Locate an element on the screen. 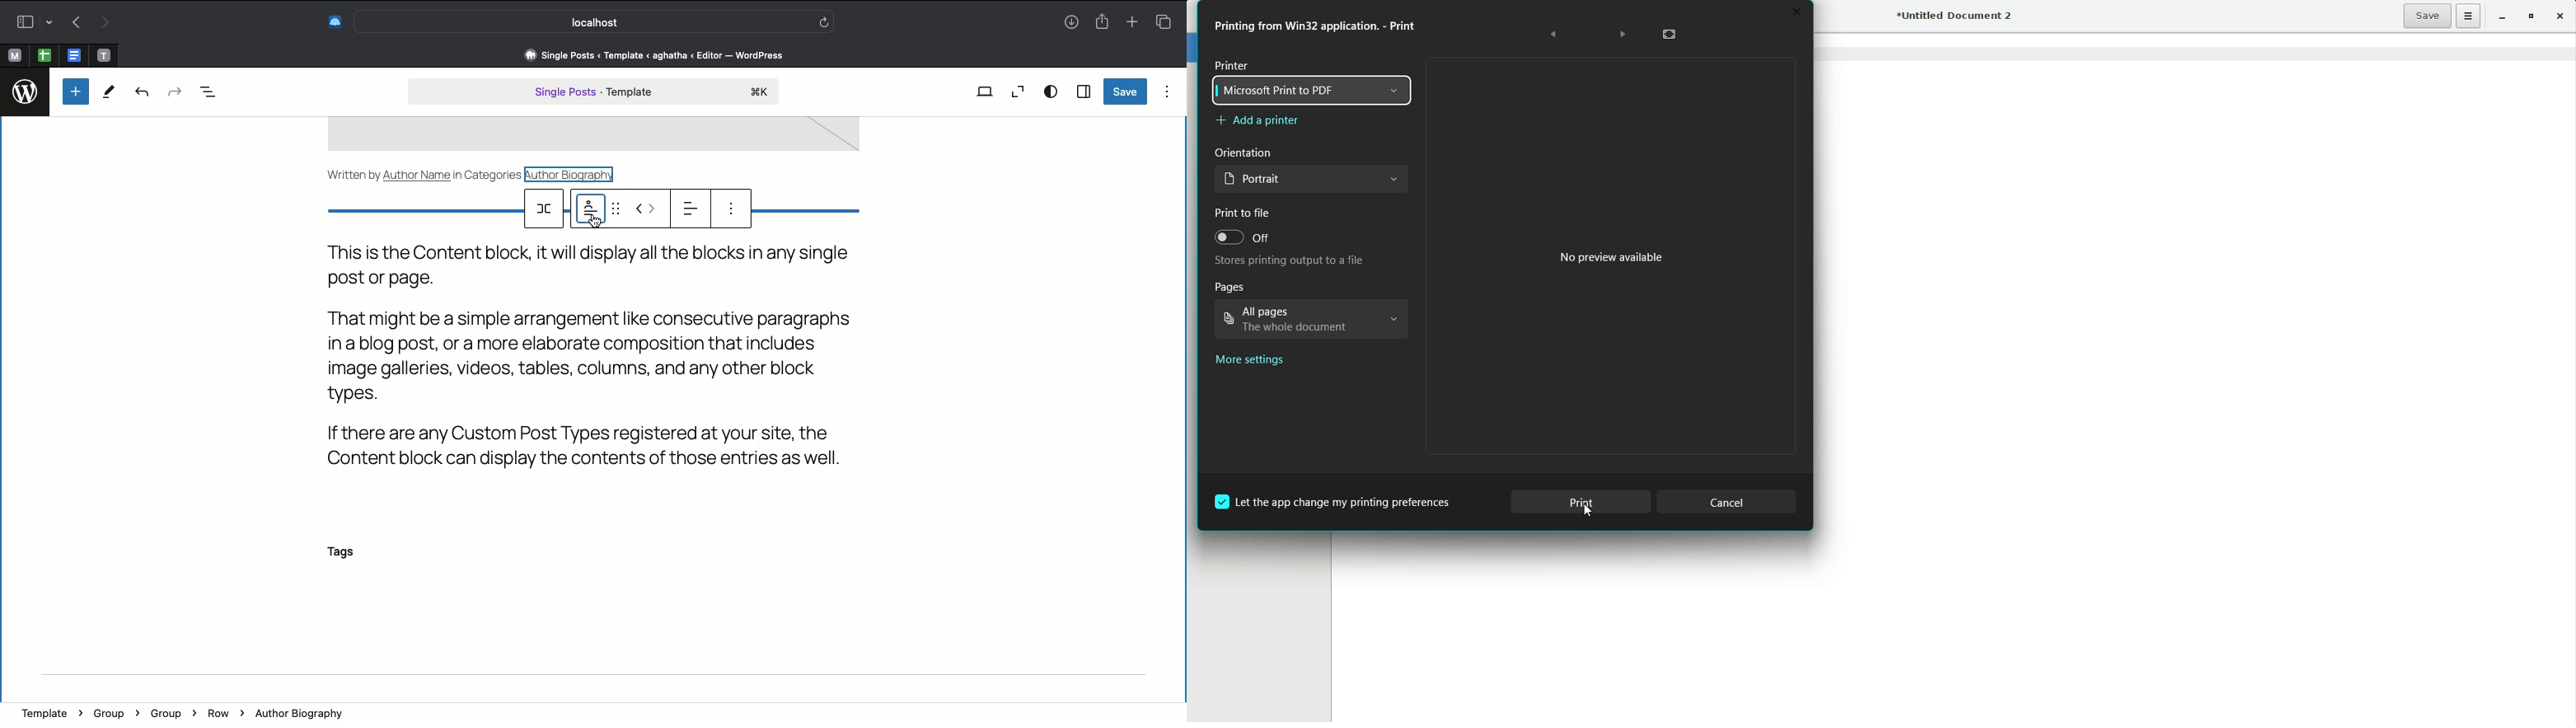 The width and height of the screenshot is (2576, 728). Move left right is located at coordinates (647, 209).